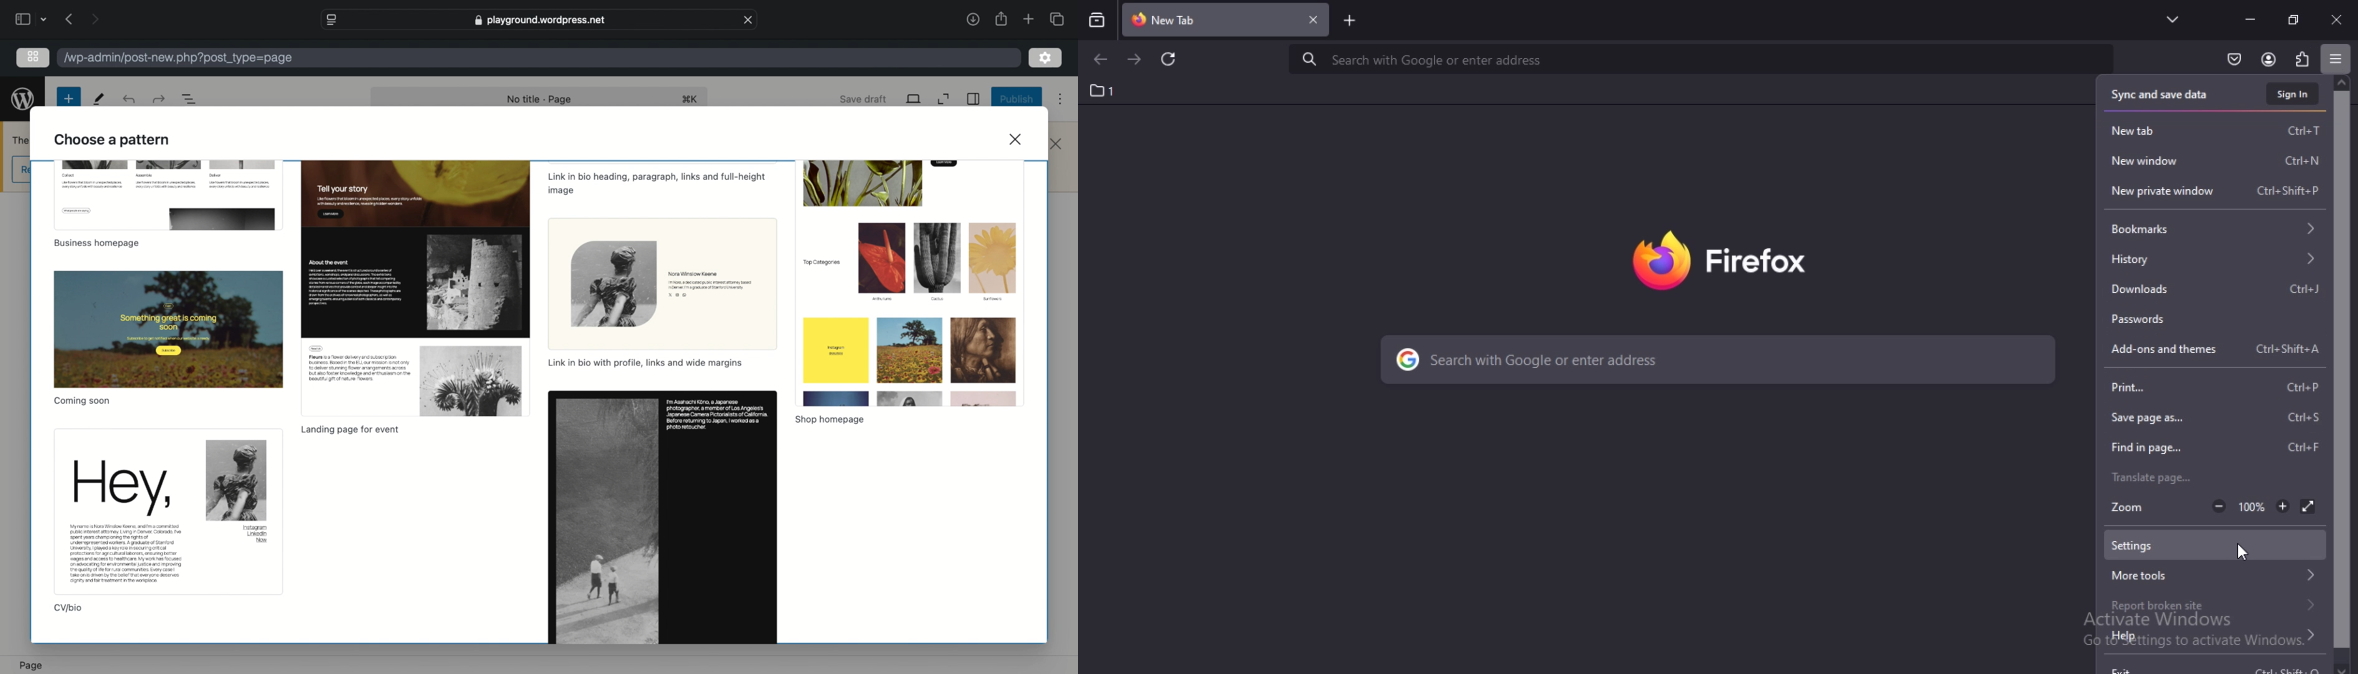 Image resolution: width=2380 pixels, height=700 pixels. I want to click on preview, so click(167, 195).